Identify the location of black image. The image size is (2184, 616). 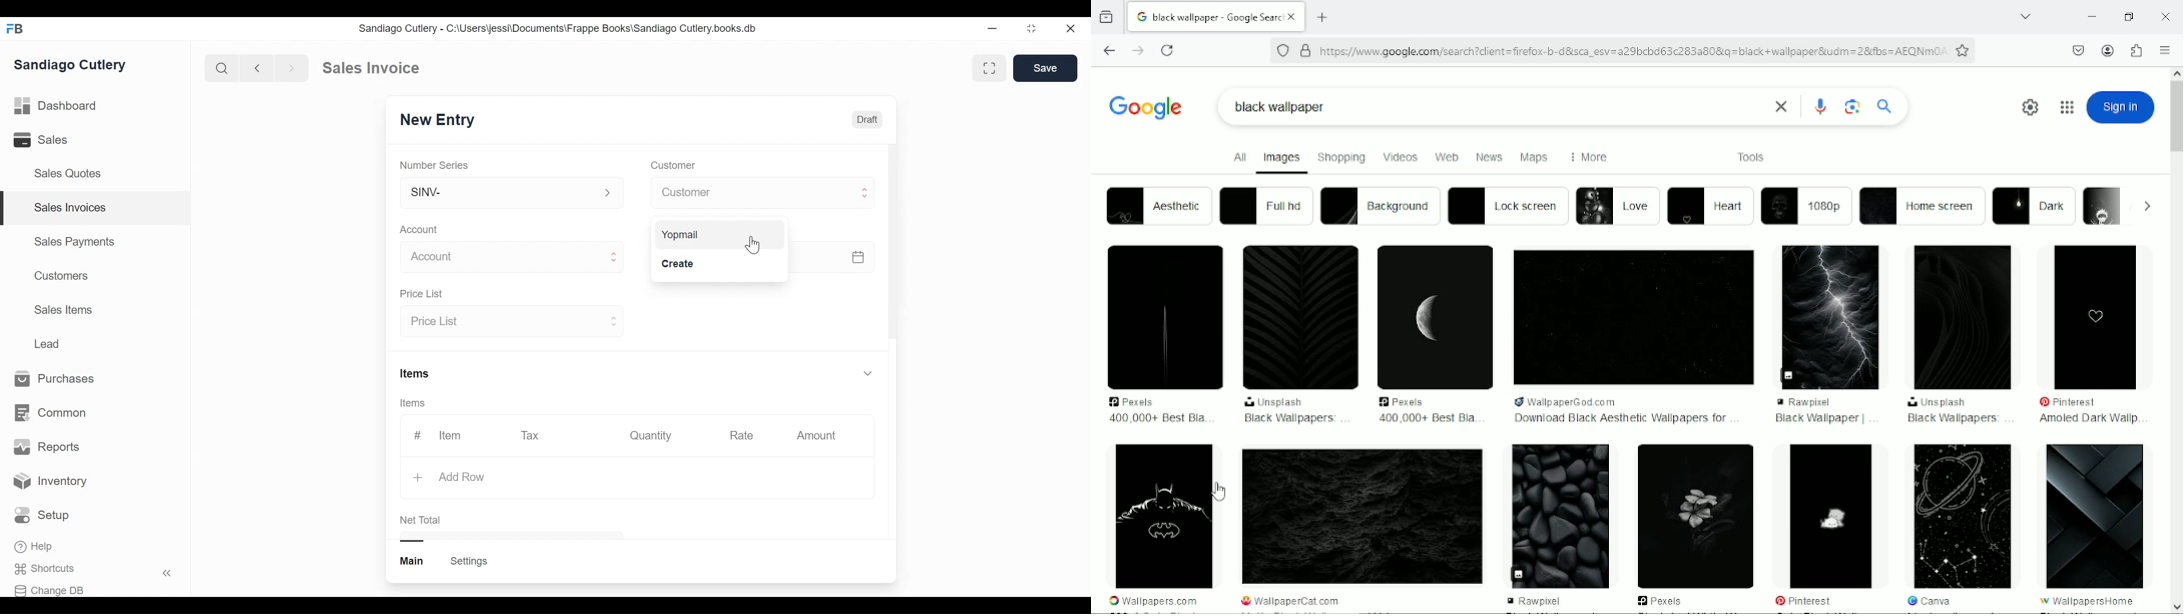
(1633, 317).